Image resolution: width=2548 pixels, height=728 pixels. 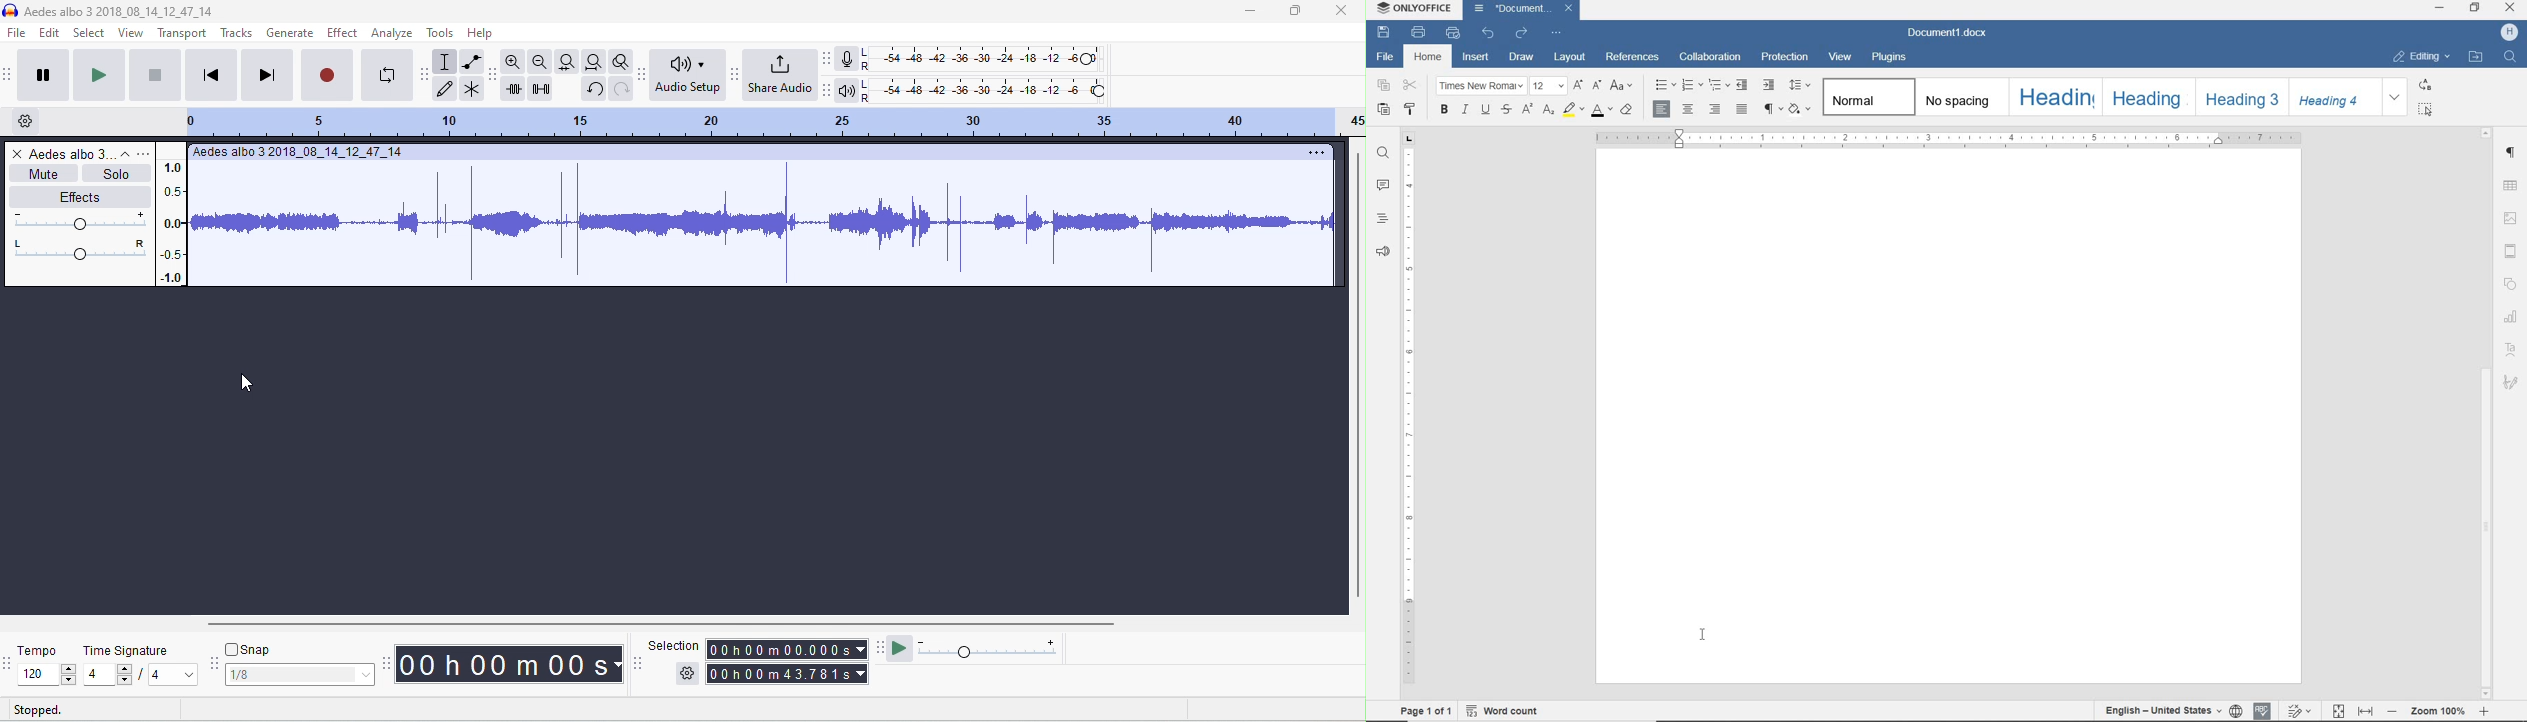 What do you see at coordinates (642, 76) in the screenshot?
I see `audacity audio setup toolbar` at bounding box center [642, 76].